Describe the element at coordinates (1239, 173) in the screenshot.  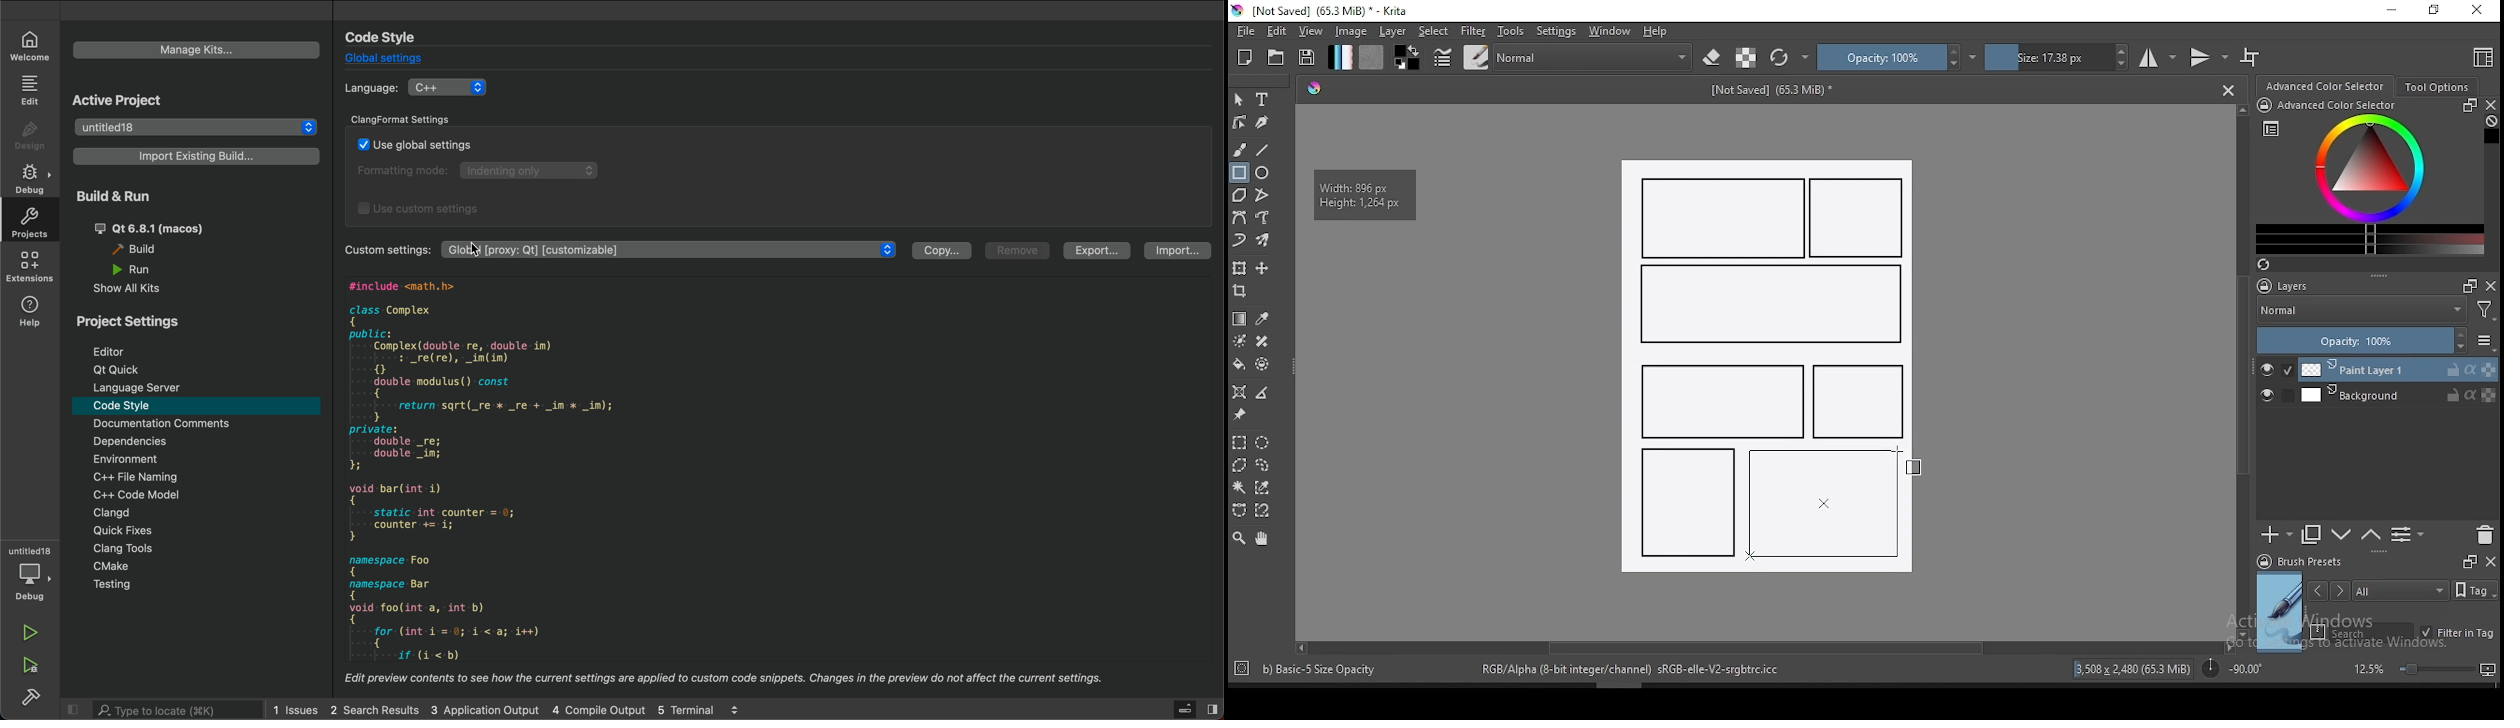
I see `rectangle tool` at that location.